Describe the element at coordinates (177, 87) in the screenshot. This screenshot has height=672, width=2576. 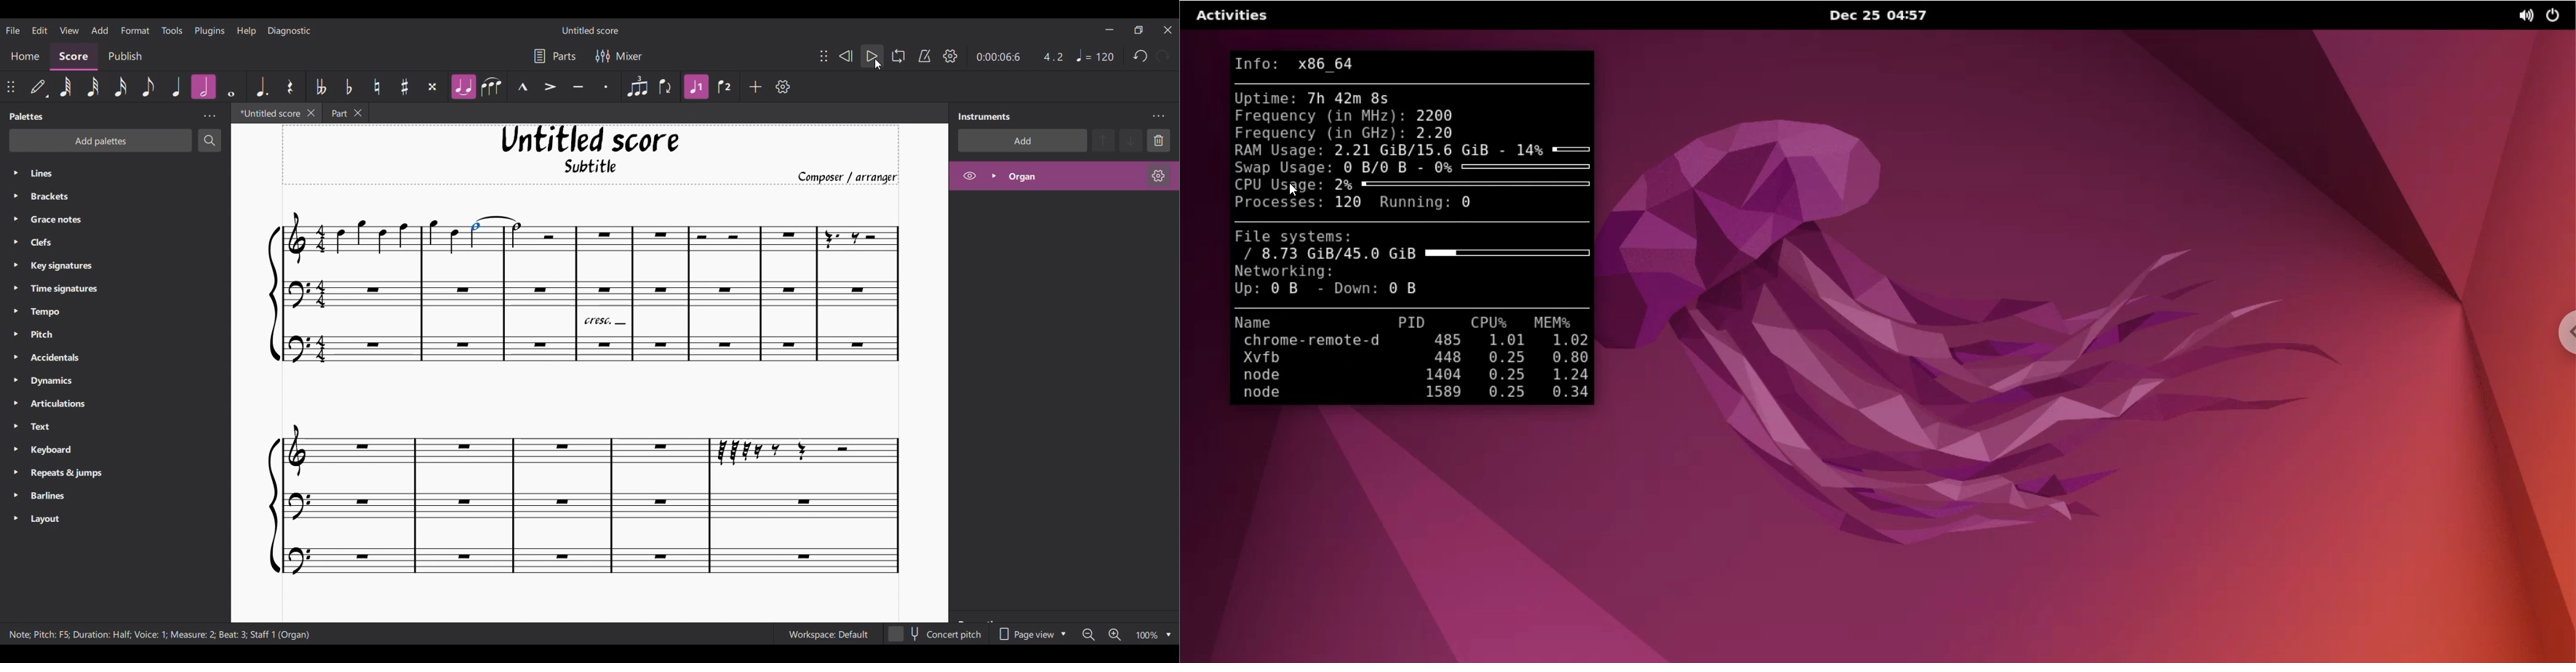
I see `Quarter note` at that location.